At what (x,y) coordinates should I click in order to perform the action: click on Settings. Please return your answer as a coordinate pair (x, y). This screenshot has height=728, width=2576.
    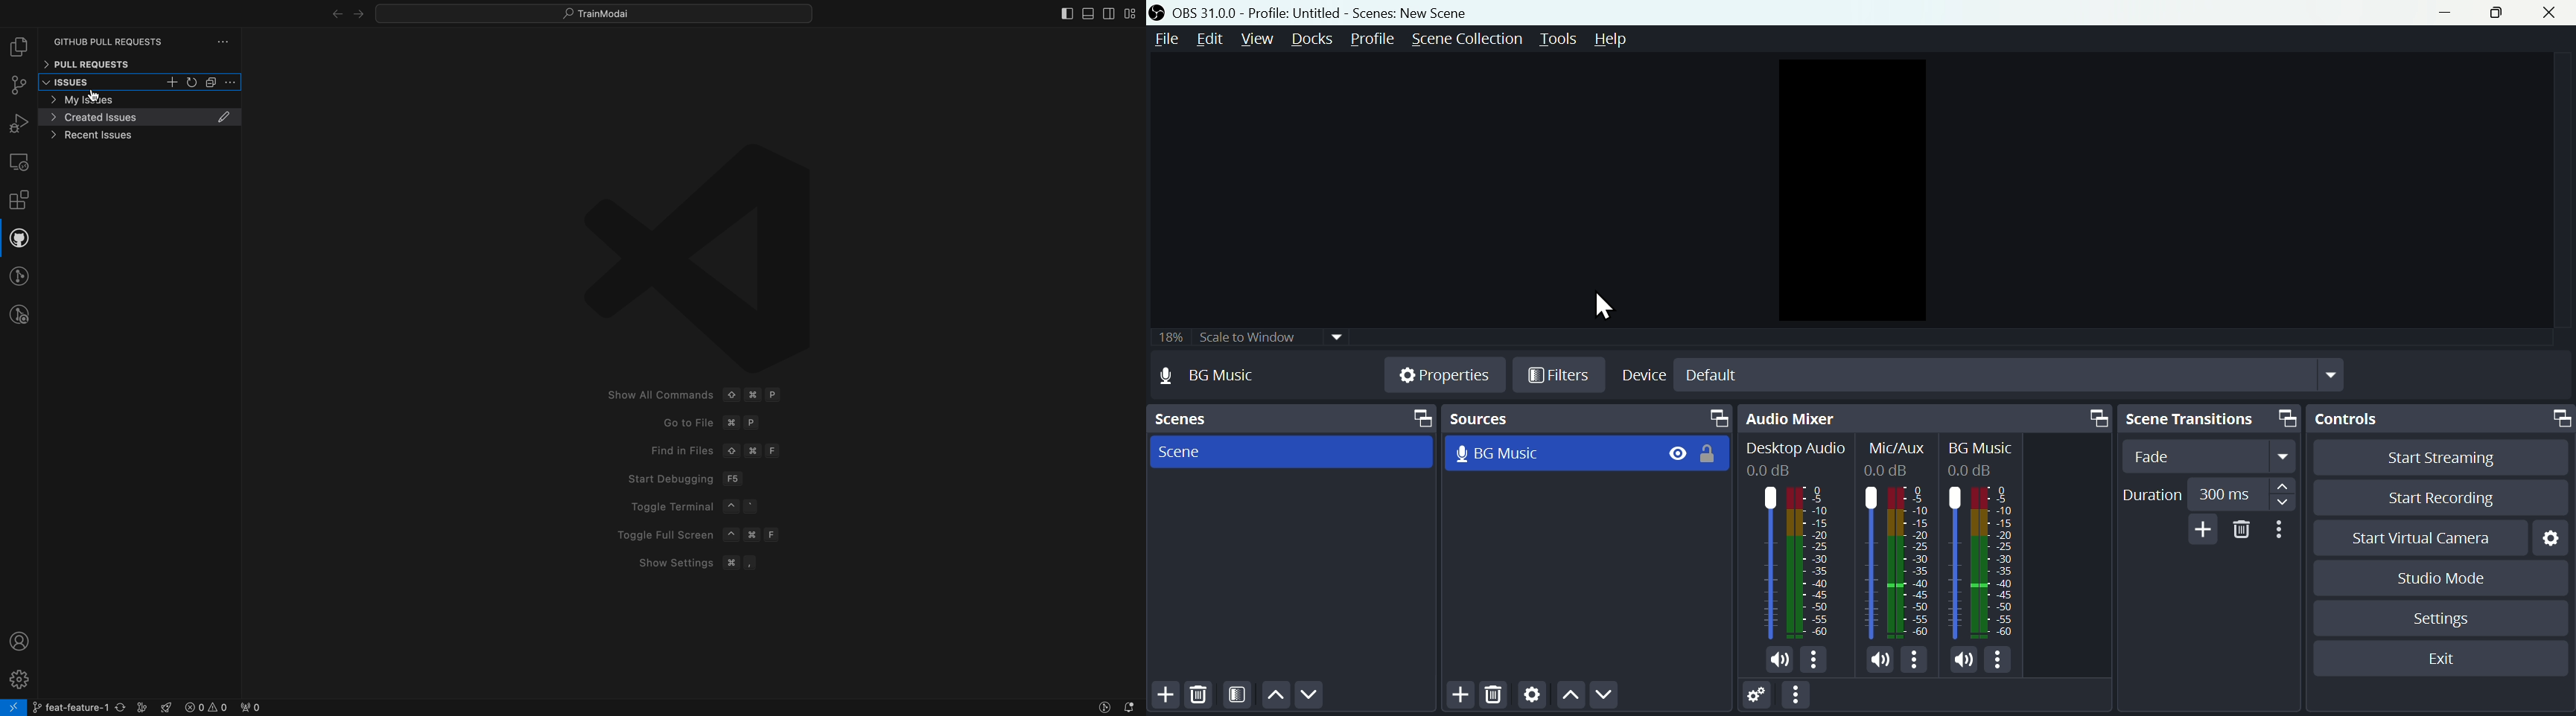
    Looking at the image, I should click on (1758, 697).